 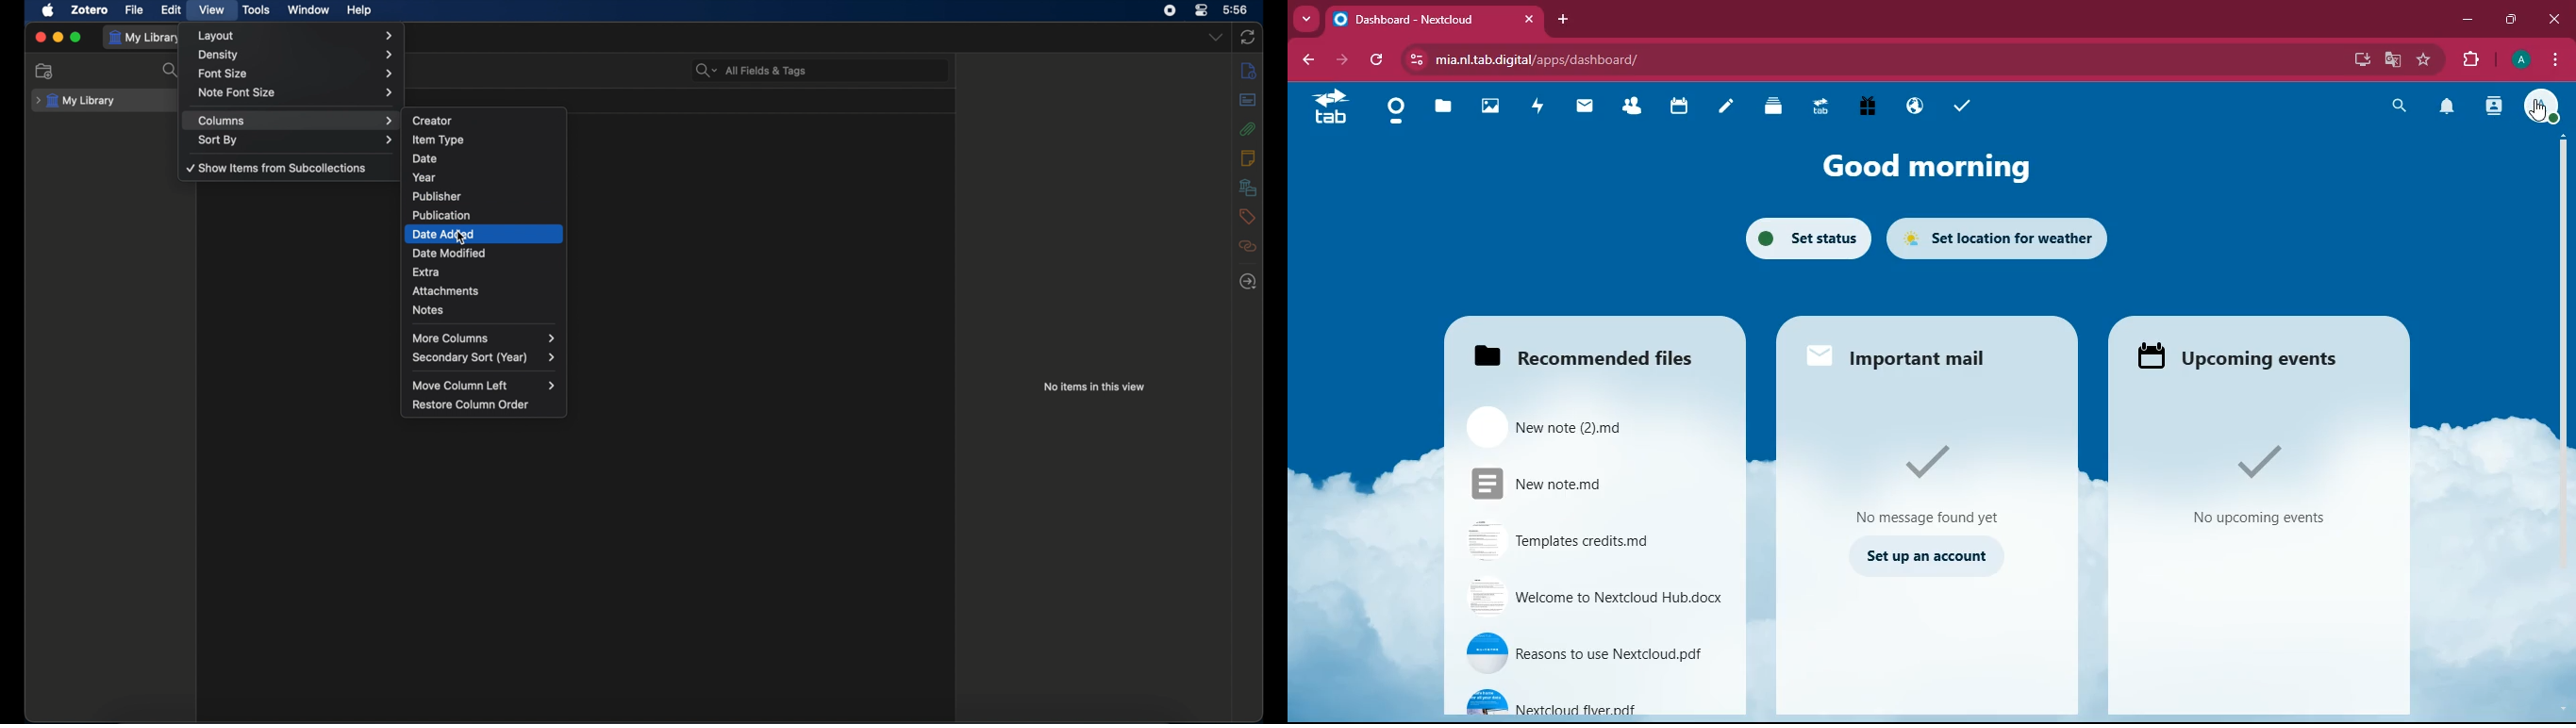 I want to click on desktop, so click(x=2357, y=61).